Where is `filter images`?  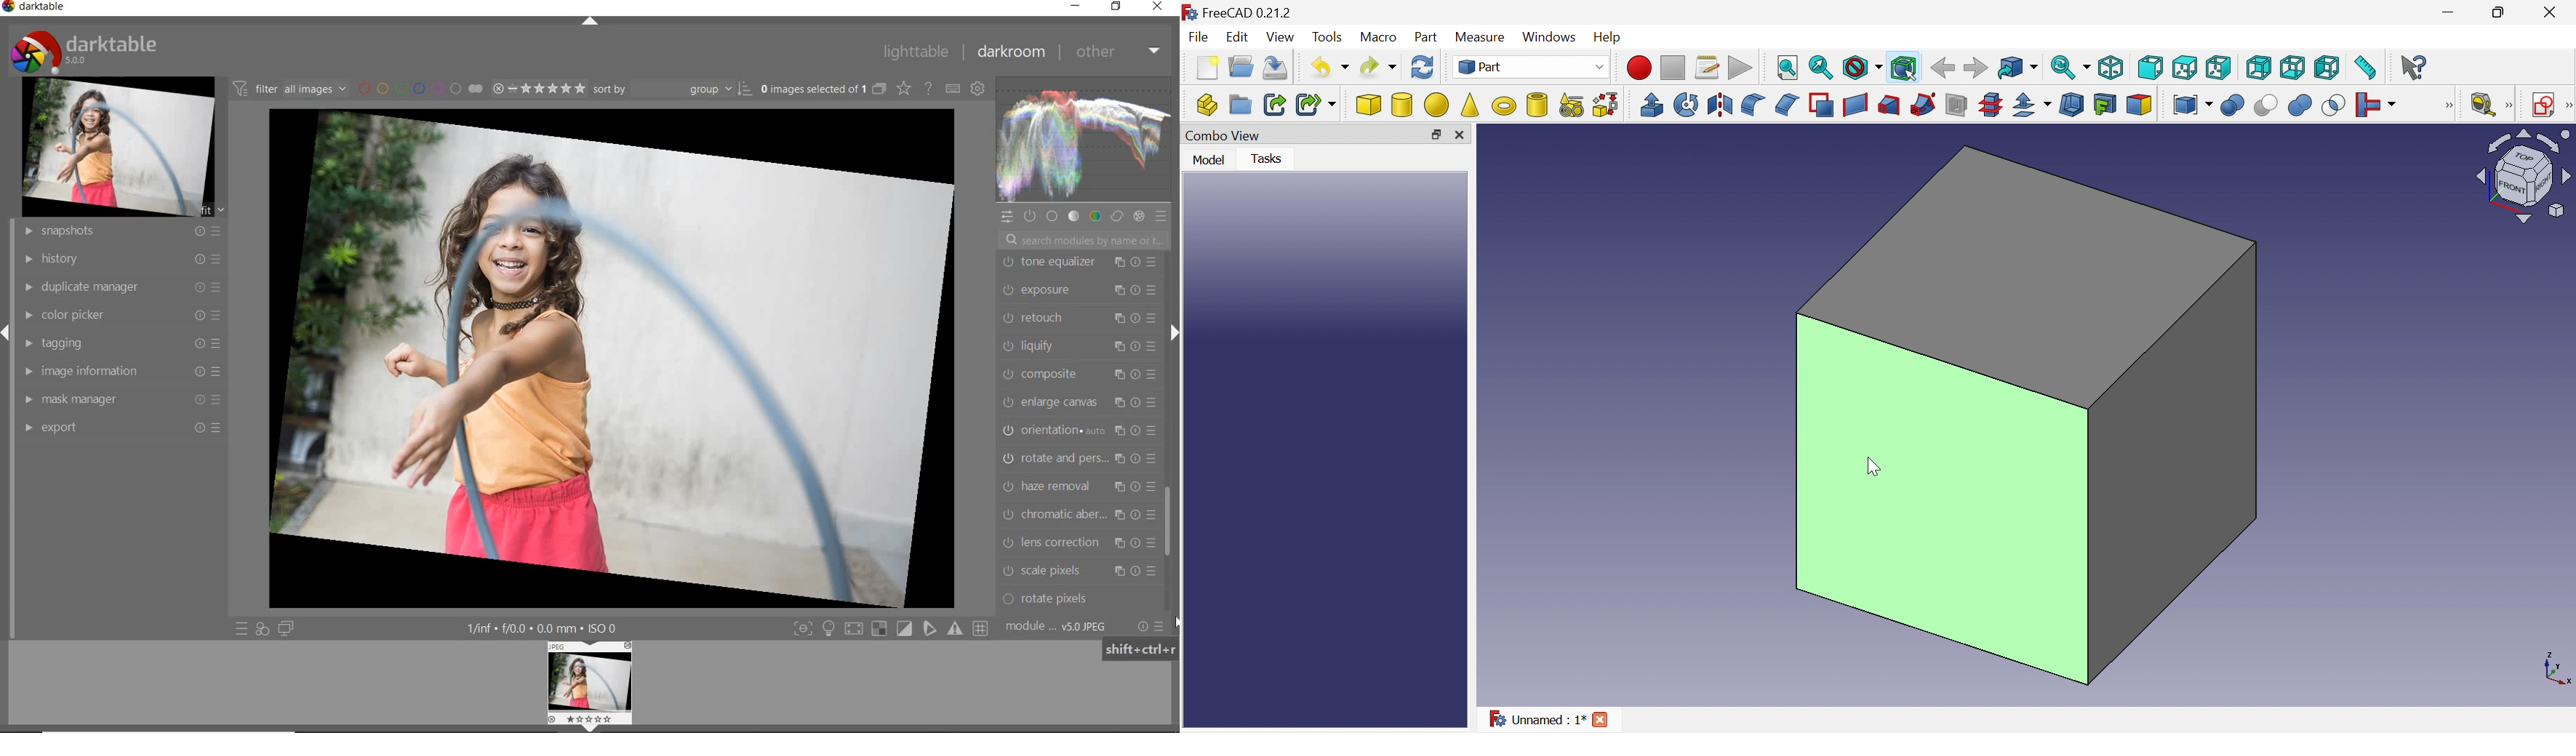
filter images is located at coordinates (289, 88).